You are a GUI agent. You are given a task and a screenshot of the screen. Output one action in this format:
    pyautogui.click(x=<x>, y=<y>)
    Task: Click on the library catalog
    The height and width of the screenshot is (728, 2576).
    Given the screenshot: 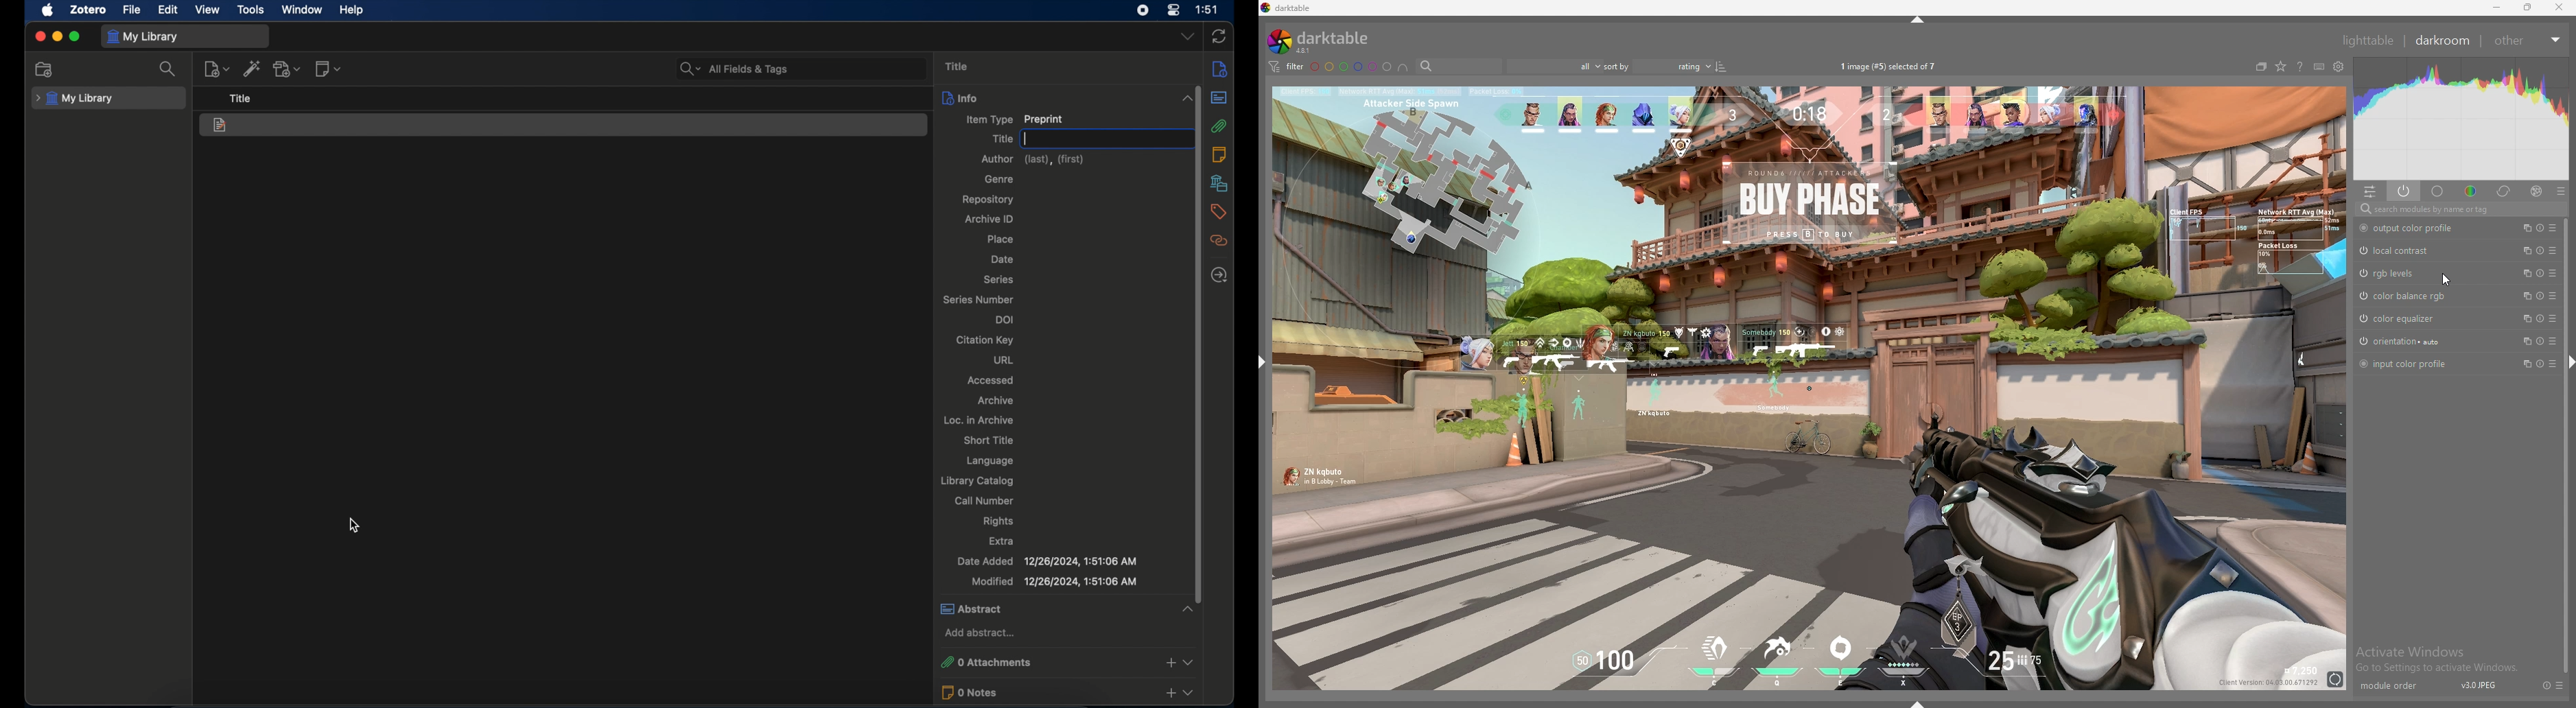 What is the action you would take?
    pyautogui.click(x=976, y=481)
    